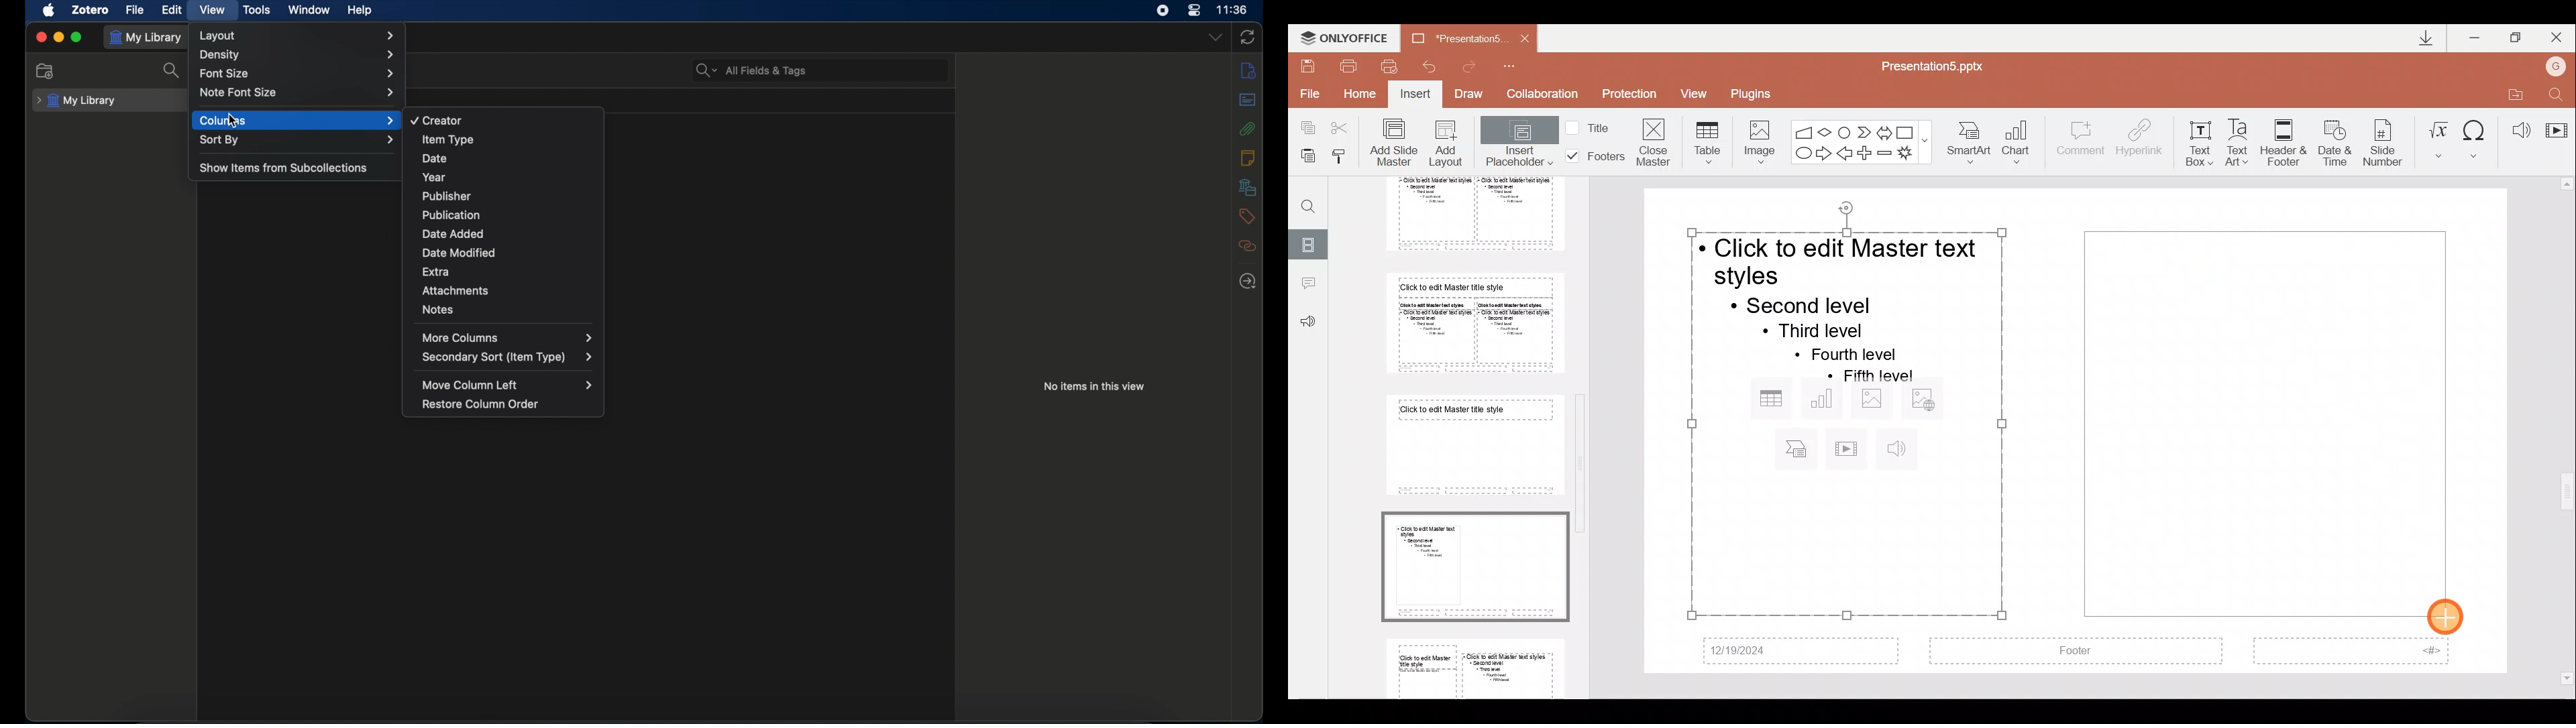 The height and width of the screenshot is (728, 2576). I want to click on move column left, so click(508, 384).